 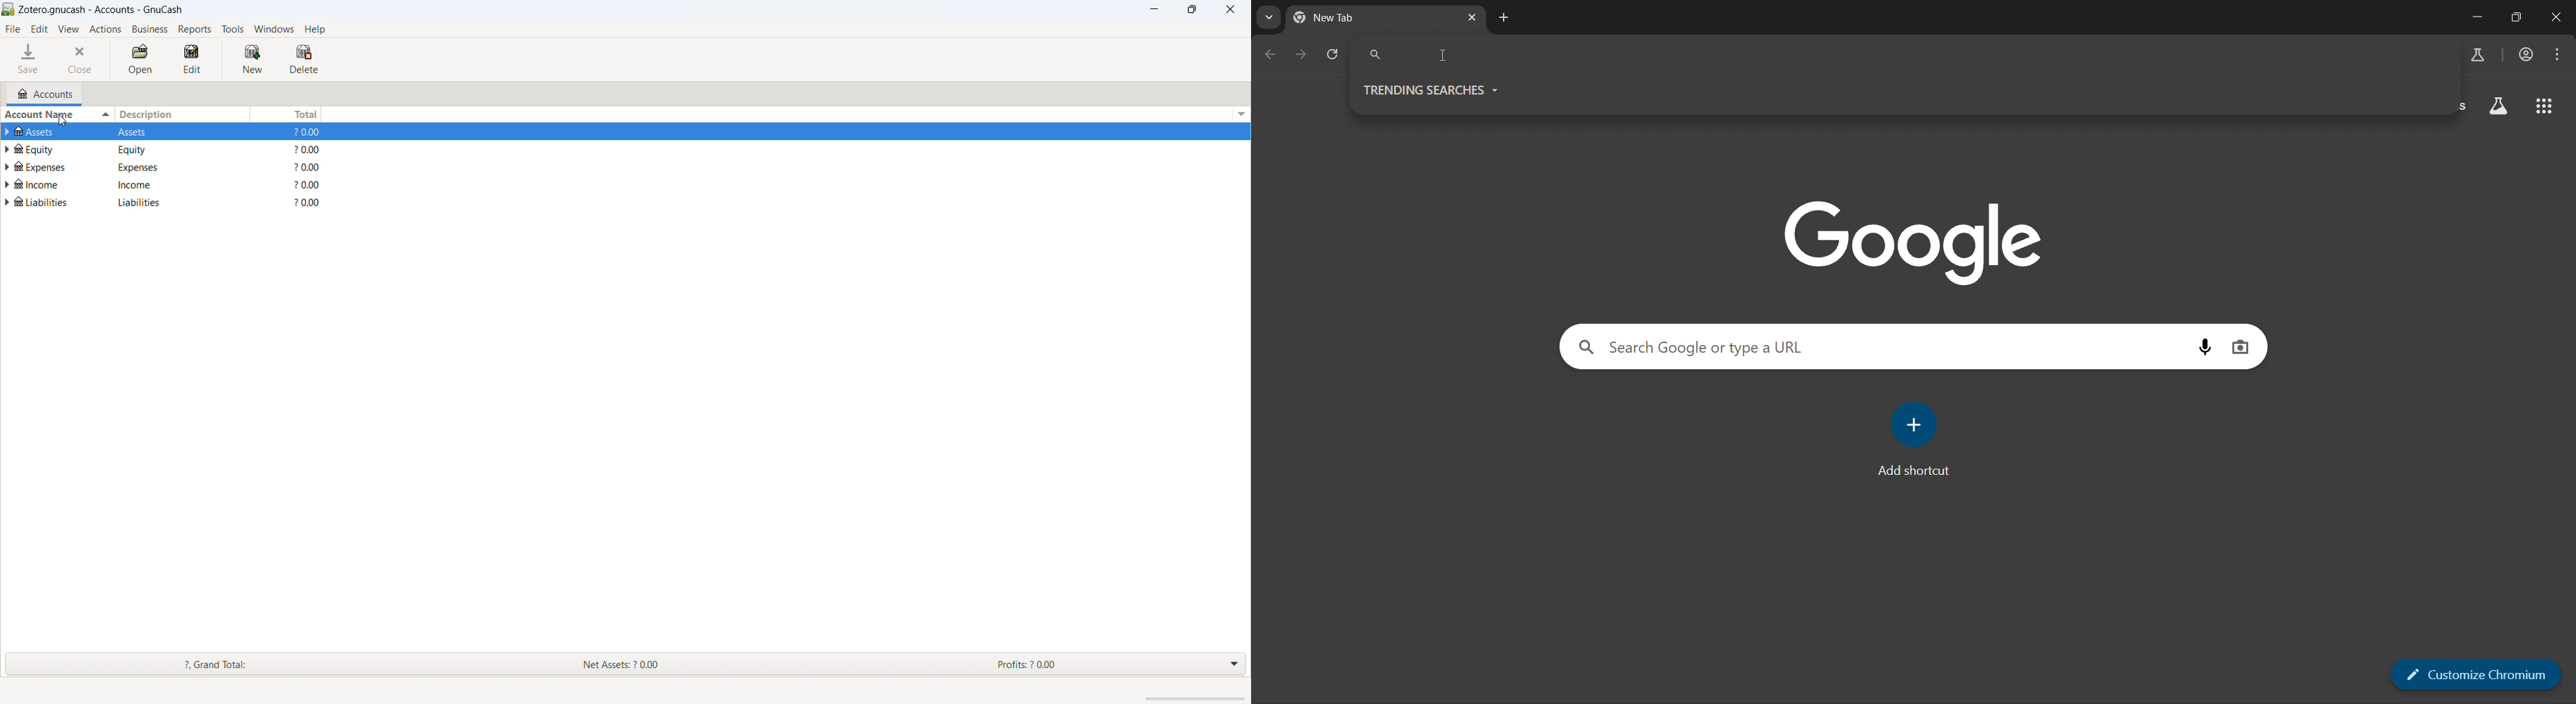 I want to click on add shortcut, so click(x=1920, y=440).